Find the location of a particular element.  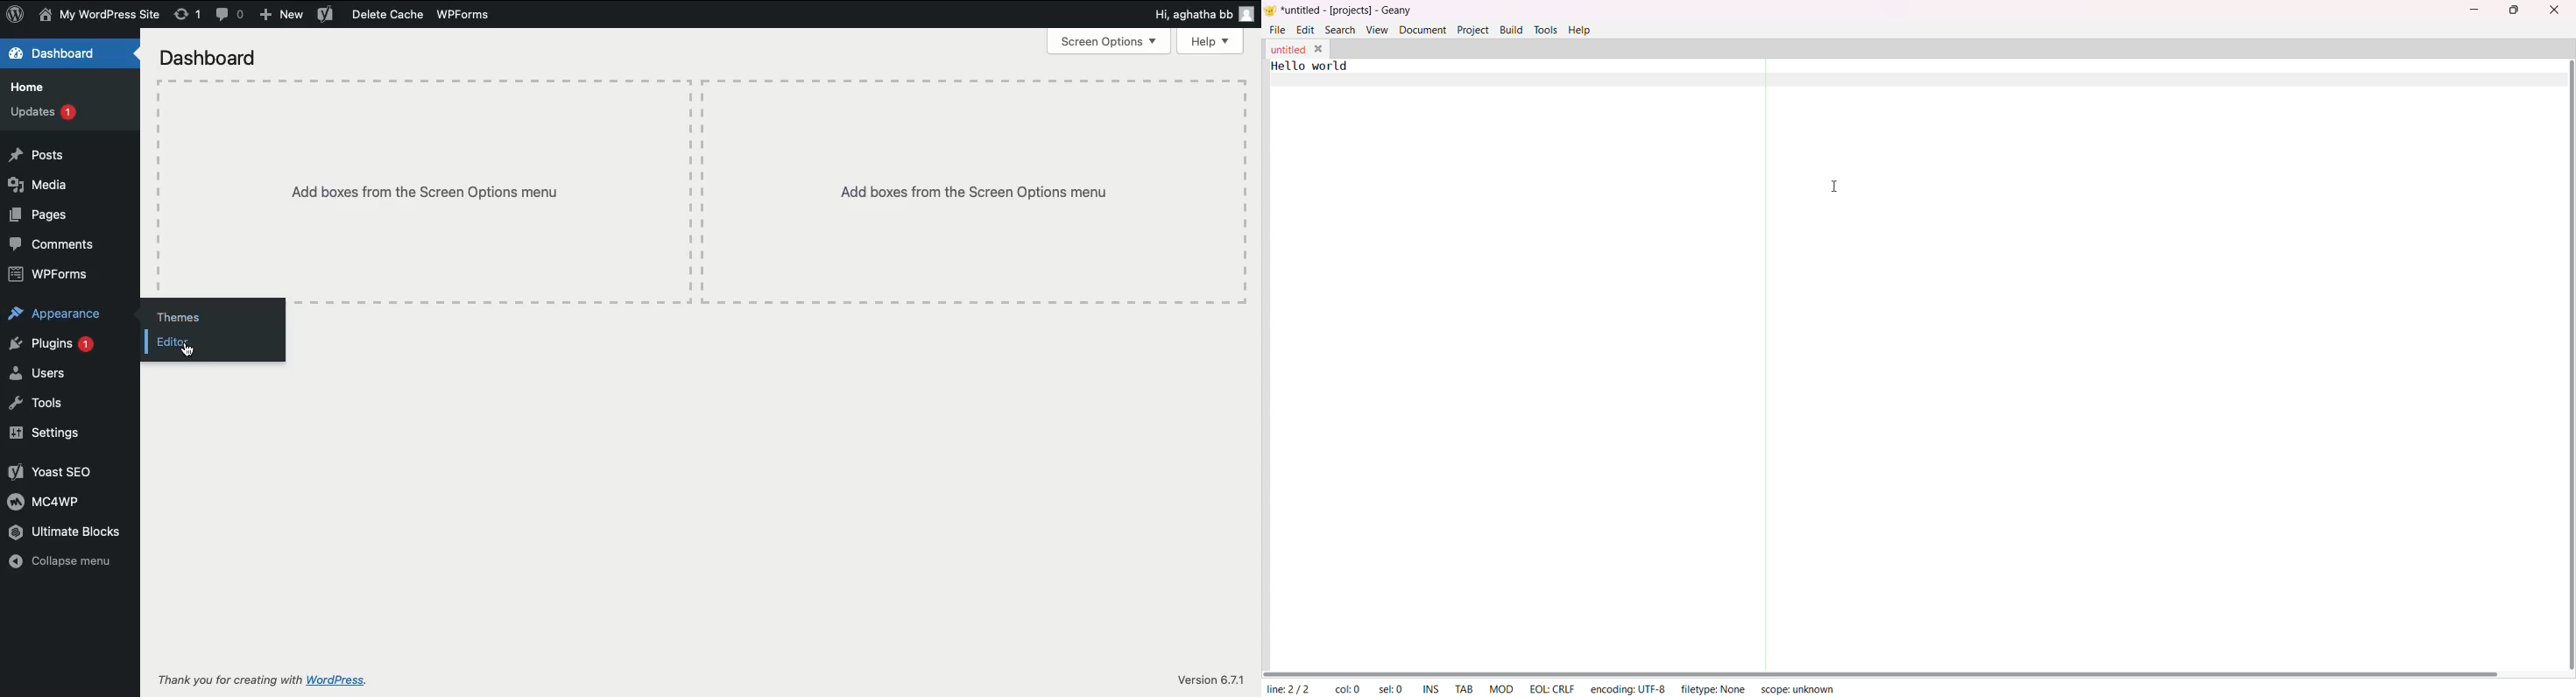

Add boxes from the Screen Options menu is located at coordinates (947, 180).